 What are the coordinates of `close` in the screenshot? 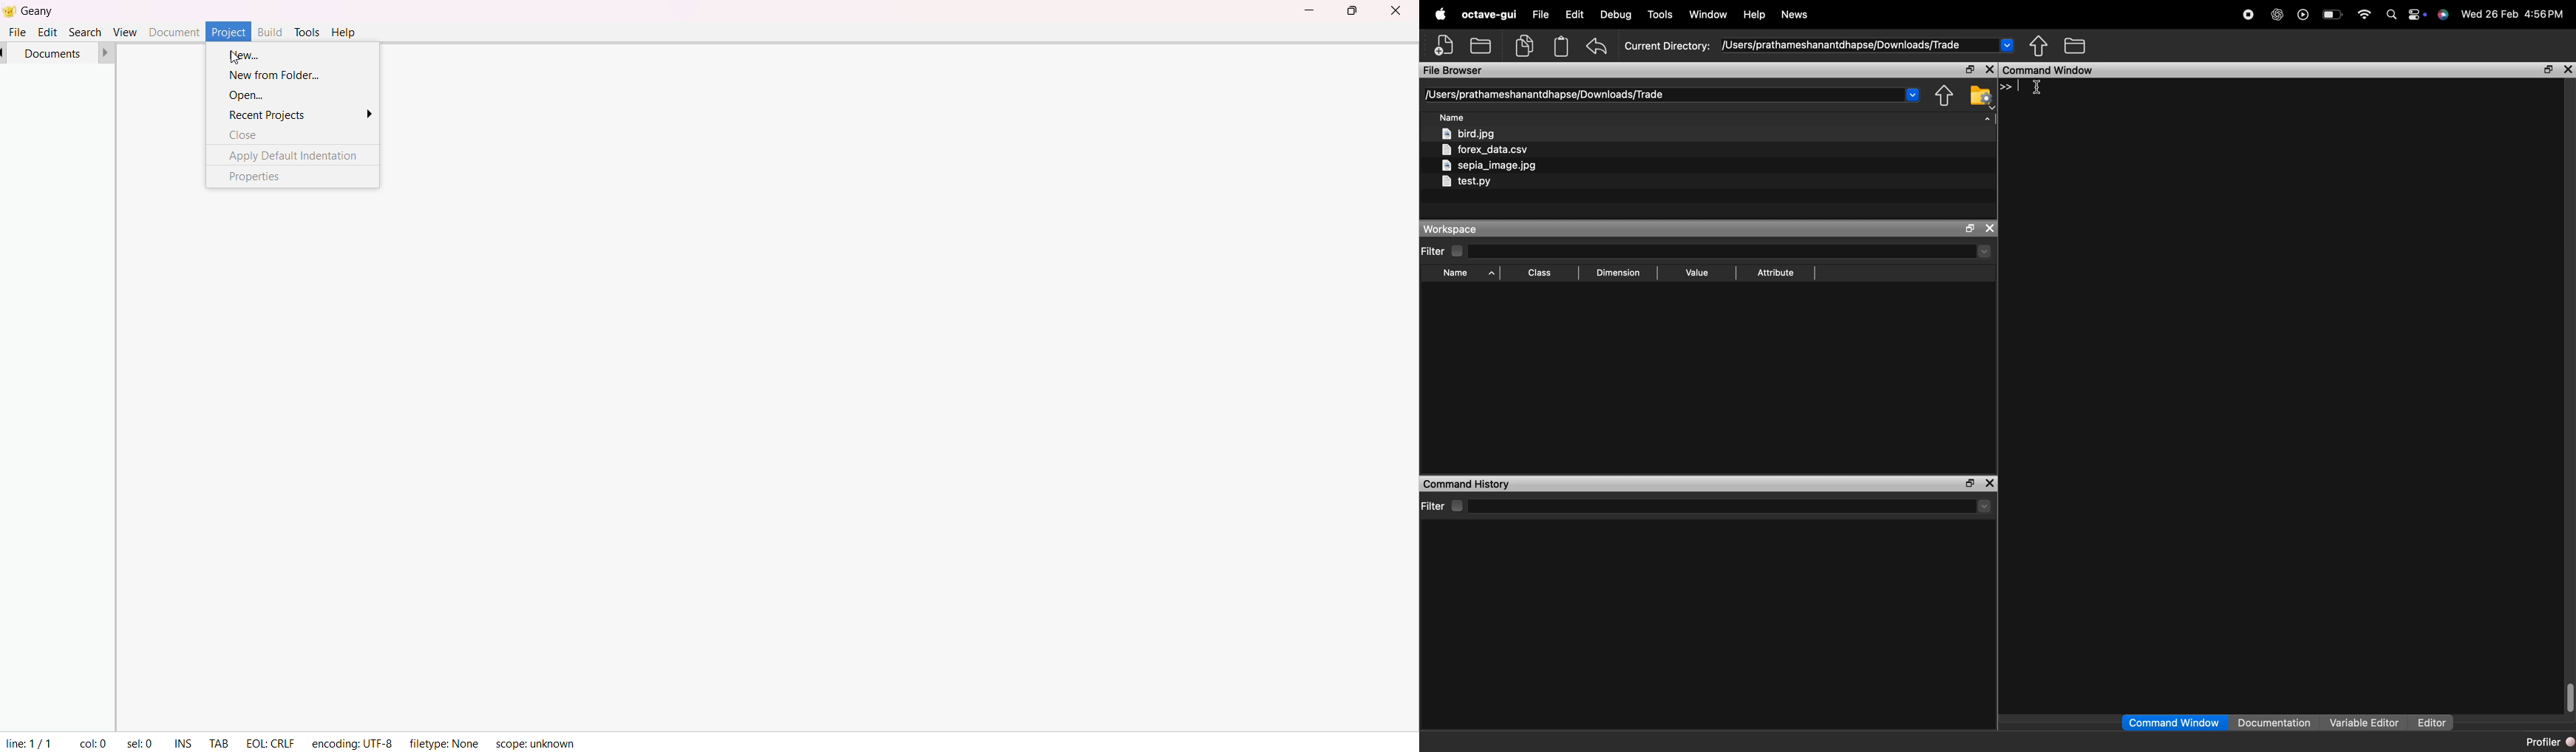 It's located at (1989, 229).